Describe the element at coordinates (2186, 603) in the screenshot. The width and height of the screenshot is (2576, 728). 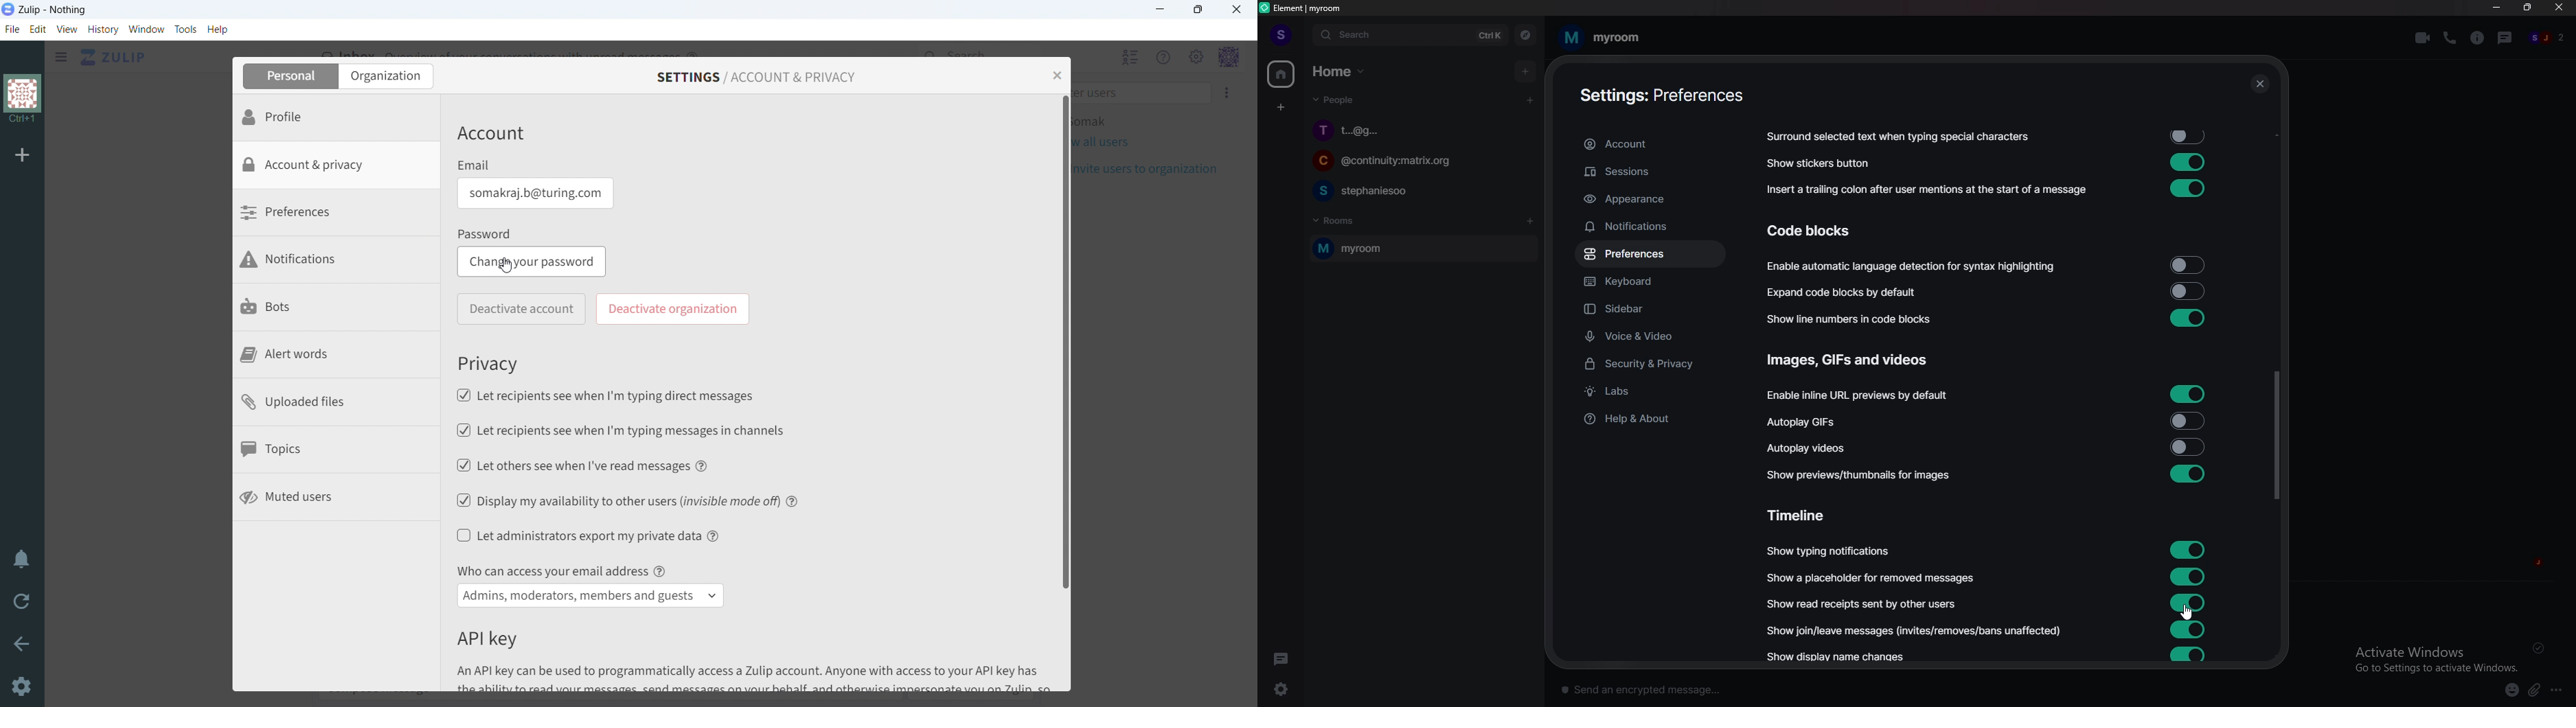
I see `toggle` at that location.